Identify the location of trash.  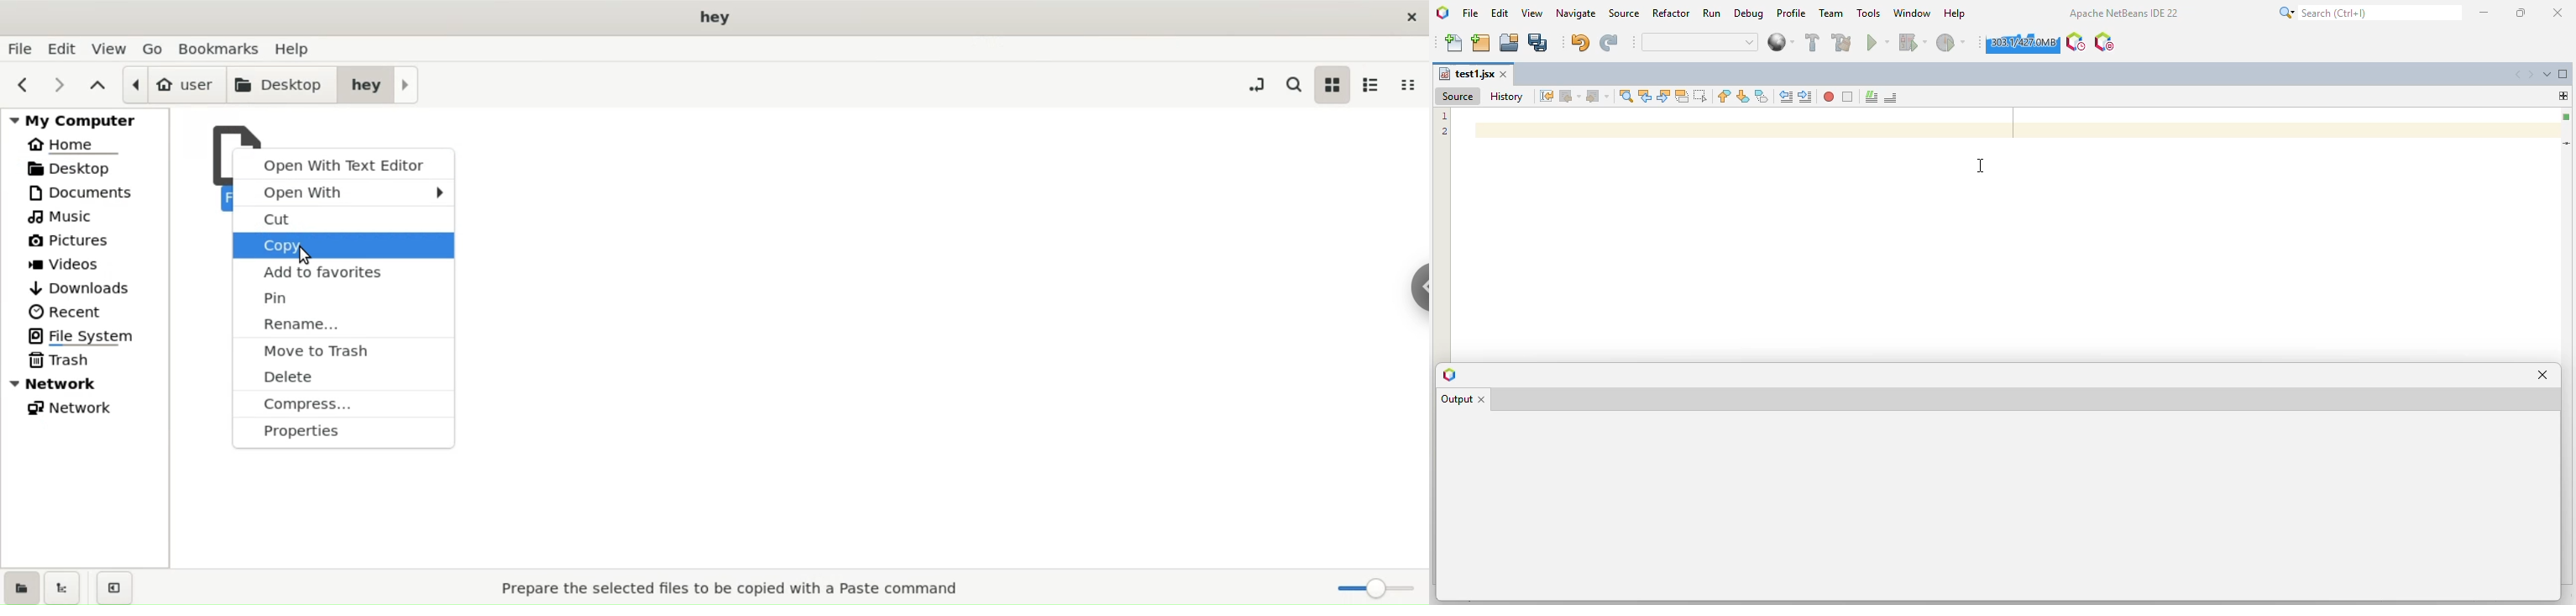
(86, 361).